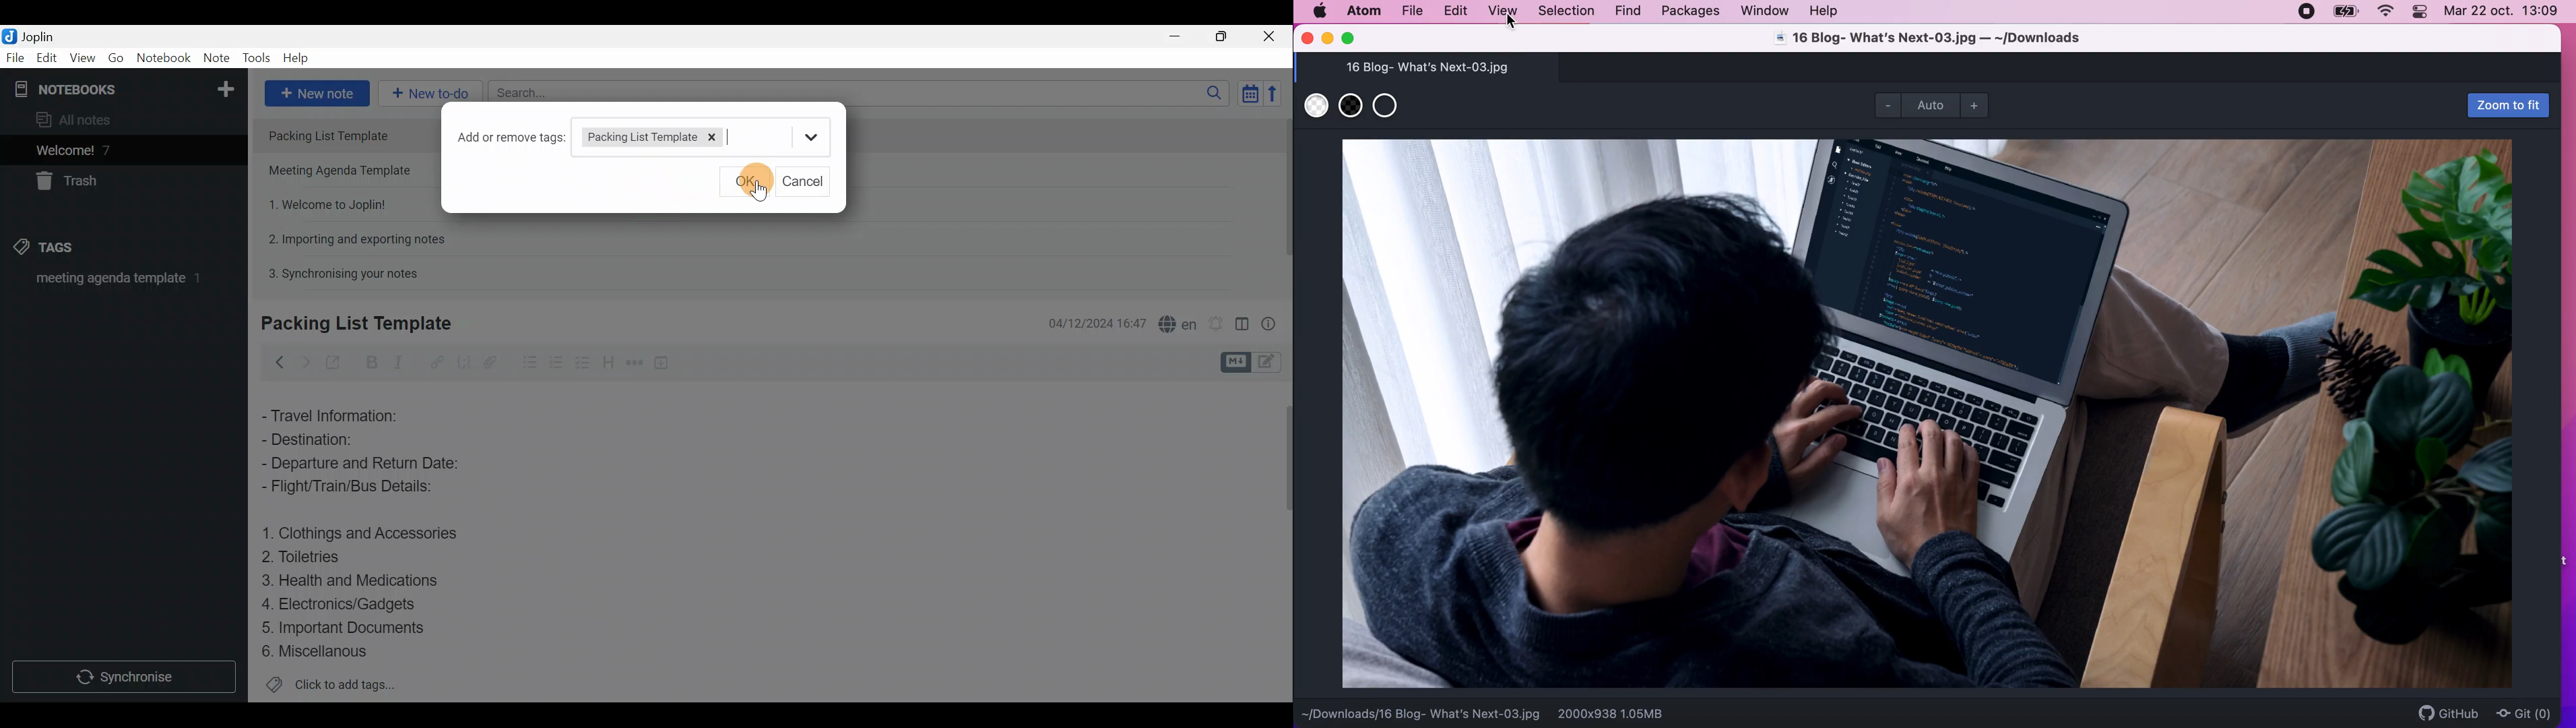  What do you see at coordinates (117, 58) in the screenshot?
I see `Go` at bounding box center [117, 58].